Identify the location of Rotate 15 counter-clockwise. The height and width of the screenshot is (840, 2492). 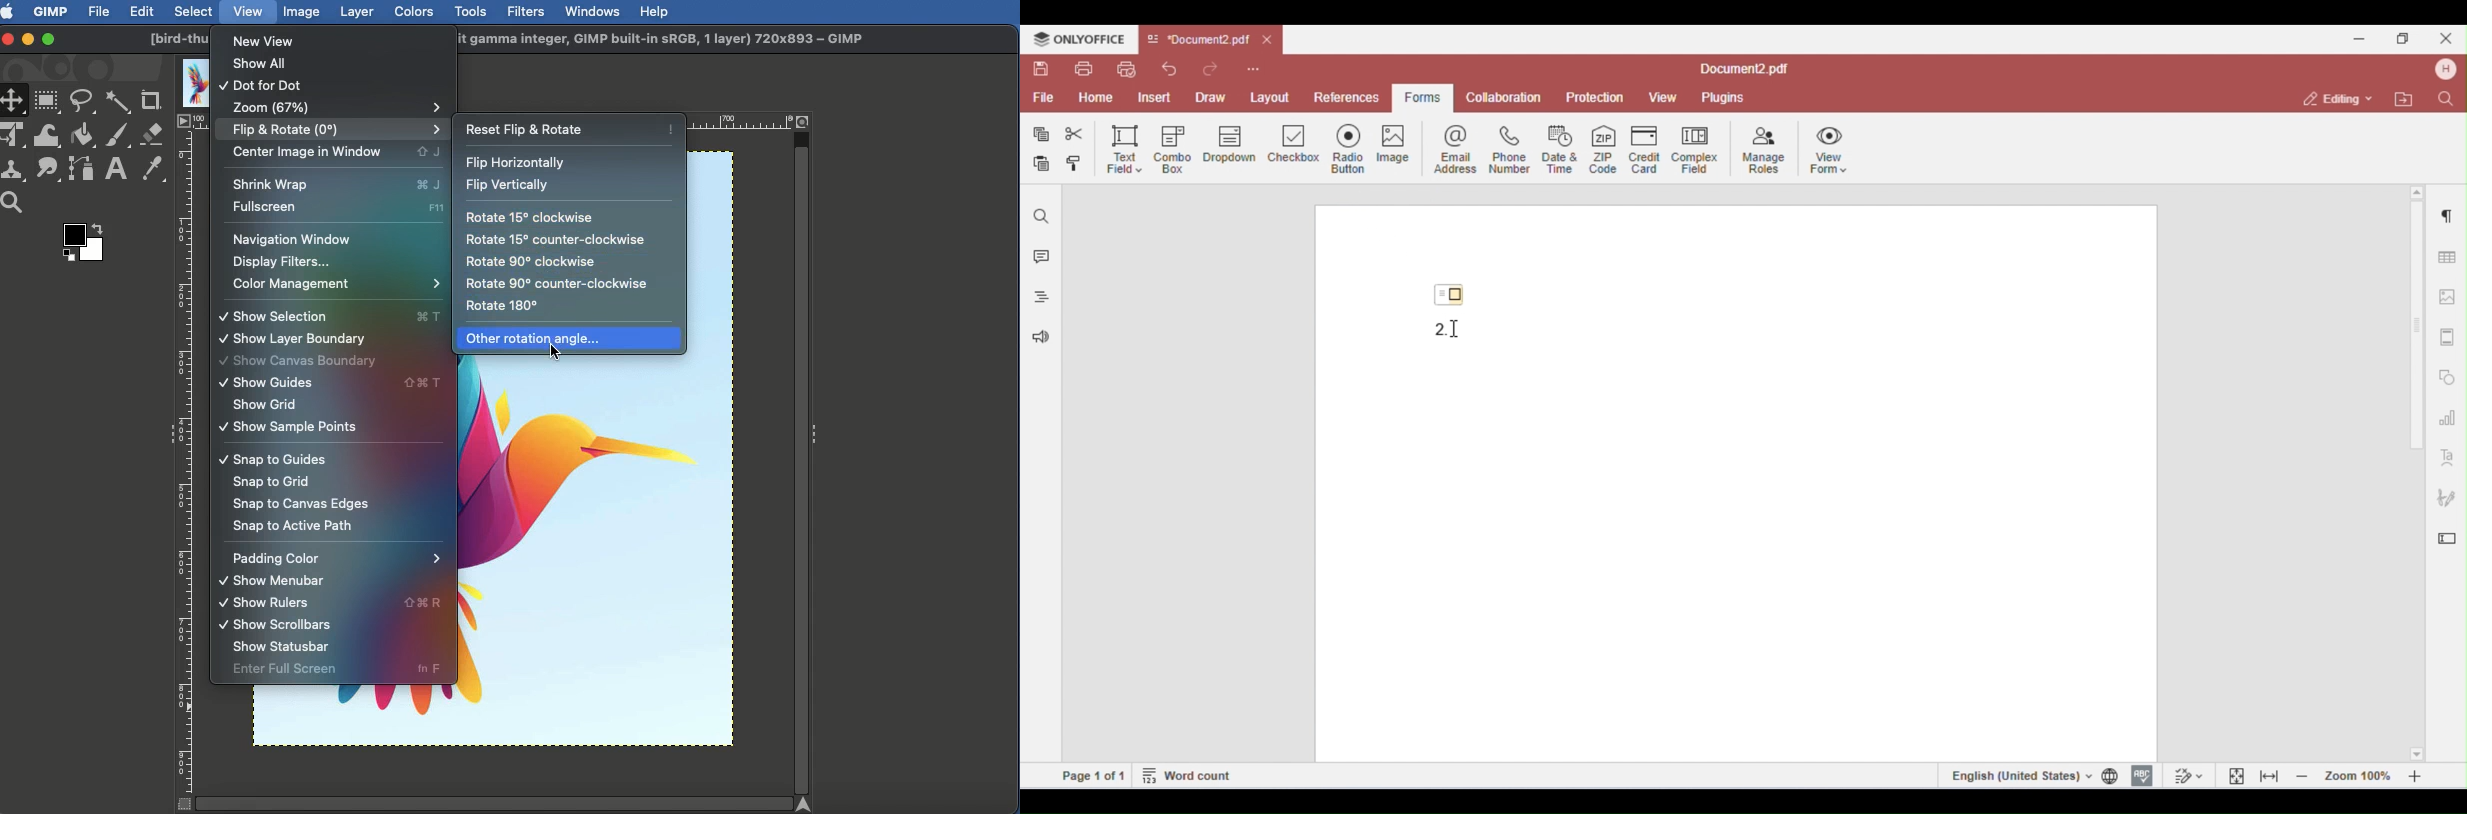
(557, 240).